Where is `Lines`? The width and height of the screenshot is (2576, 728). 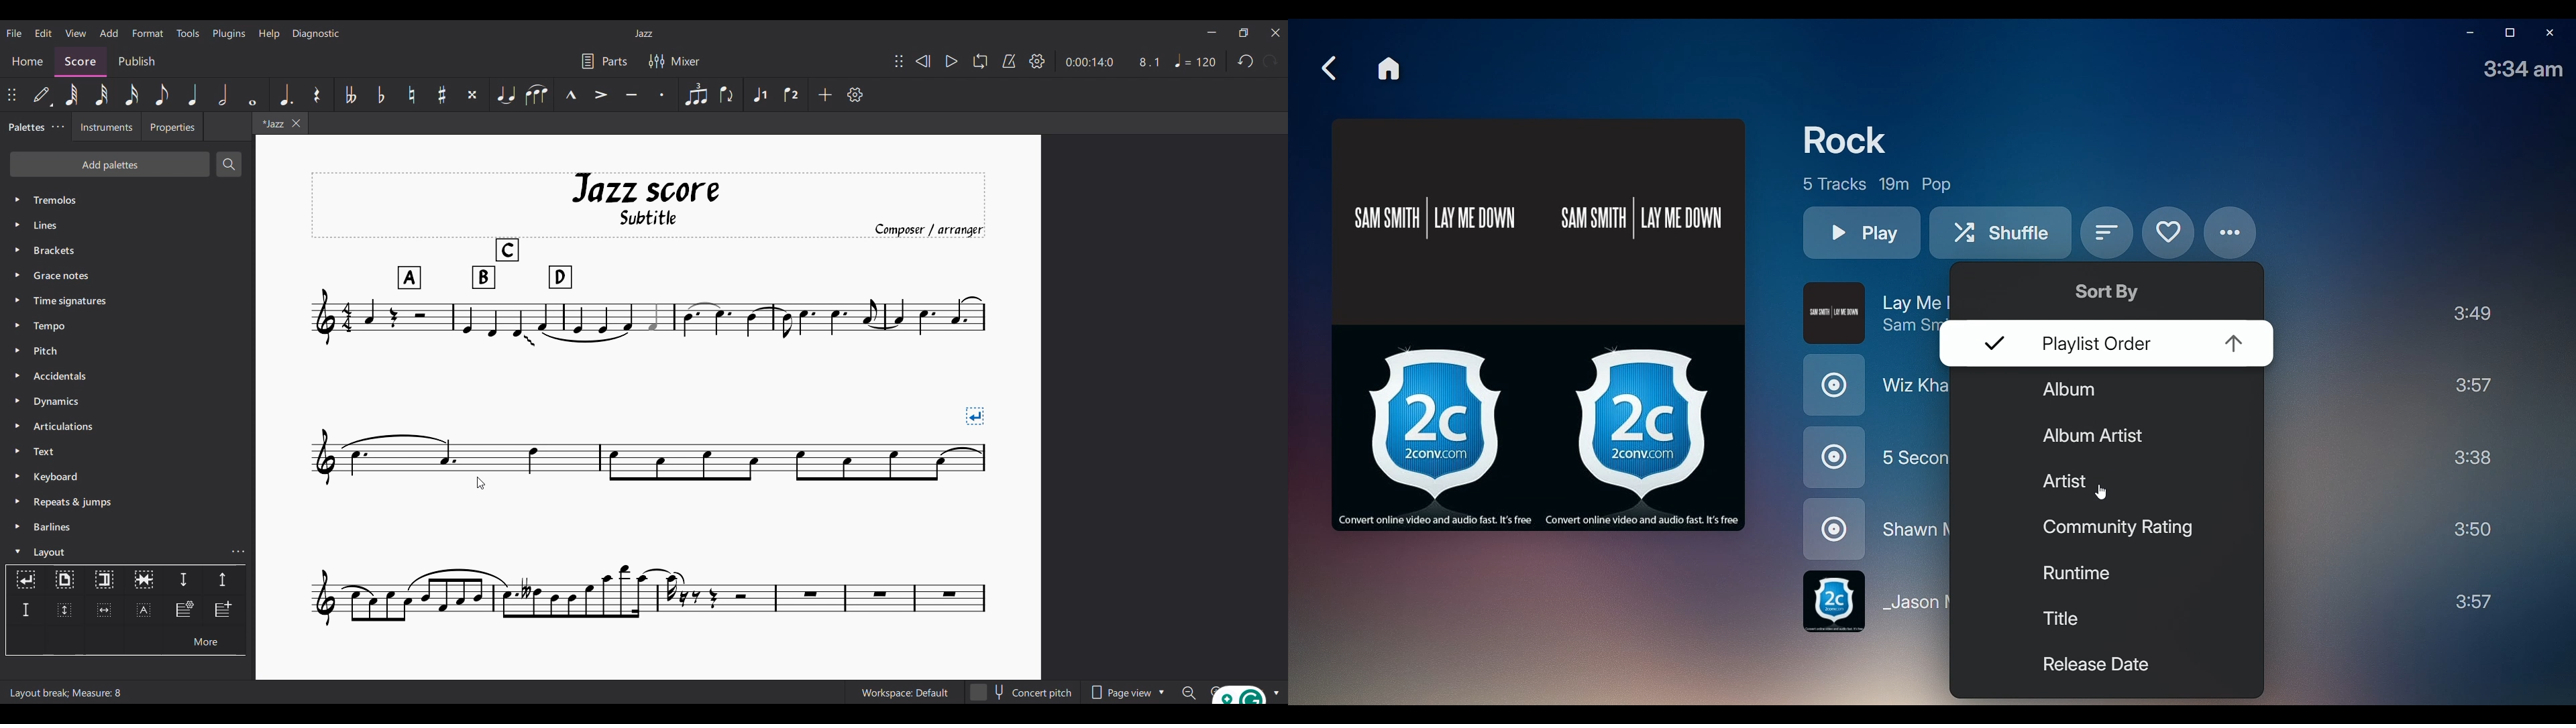 Lines is located at coordinates (127, 225).